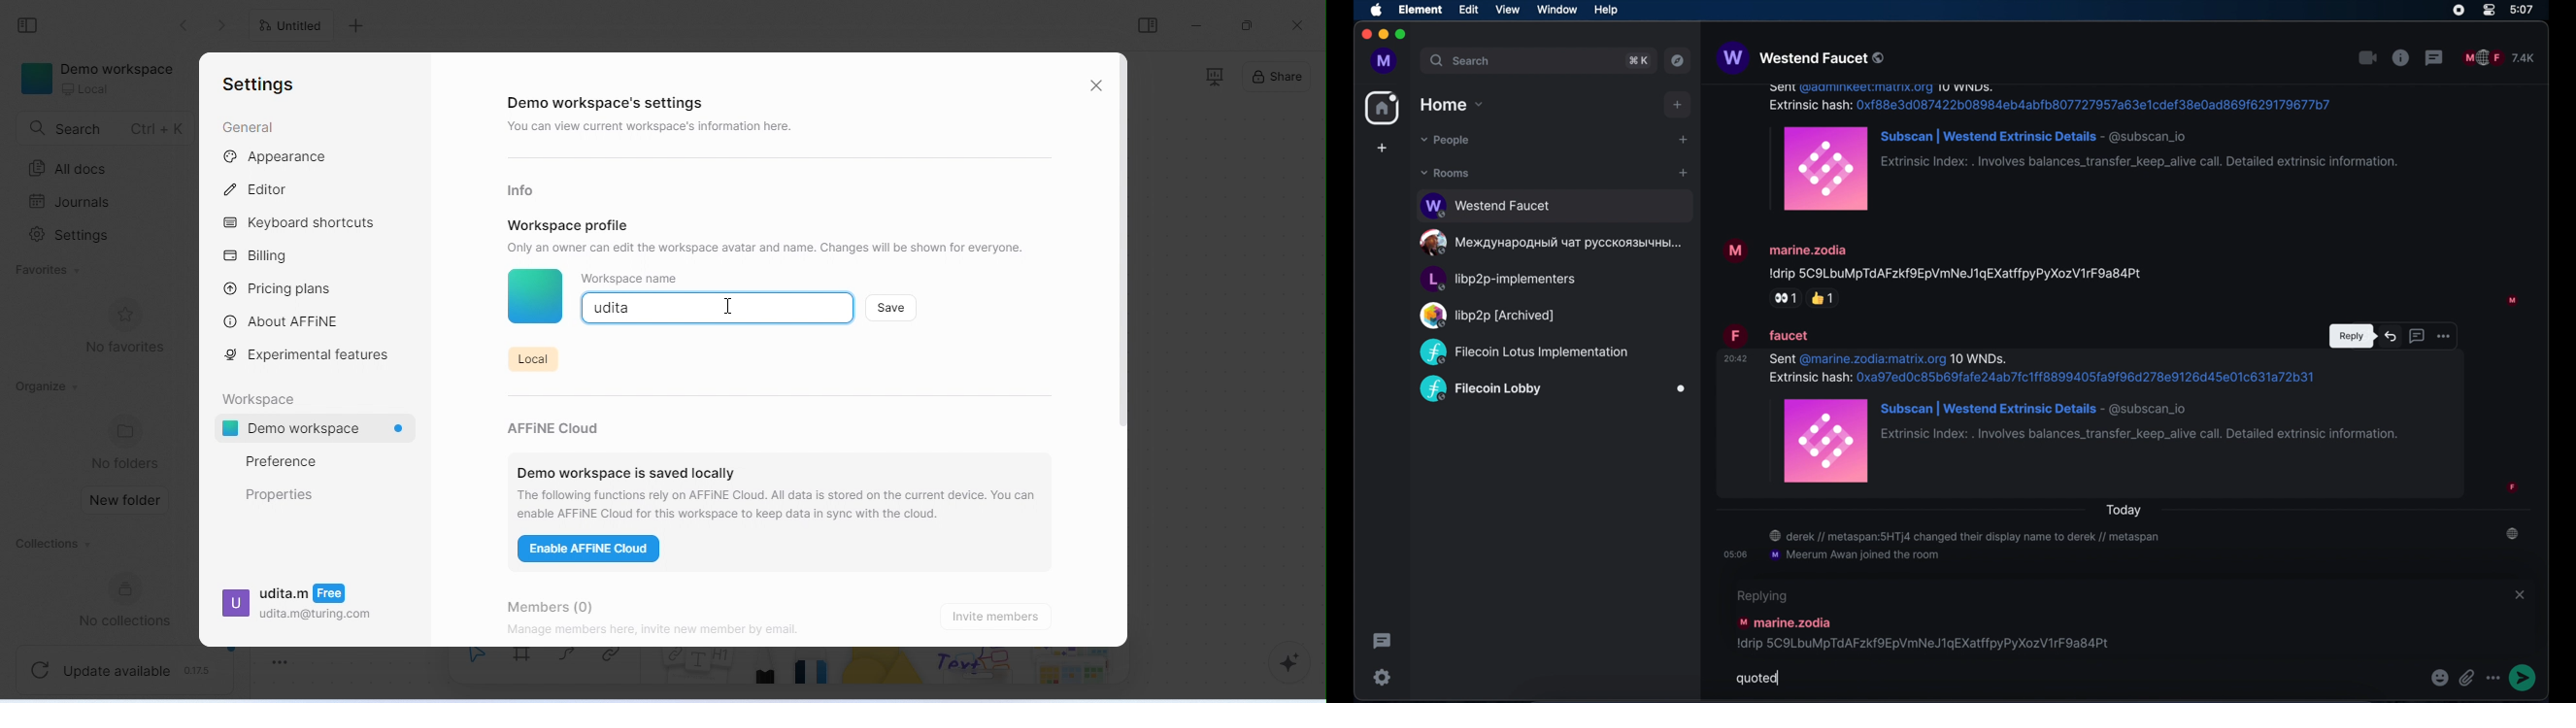  I want to click on window, so click(1557, 10).